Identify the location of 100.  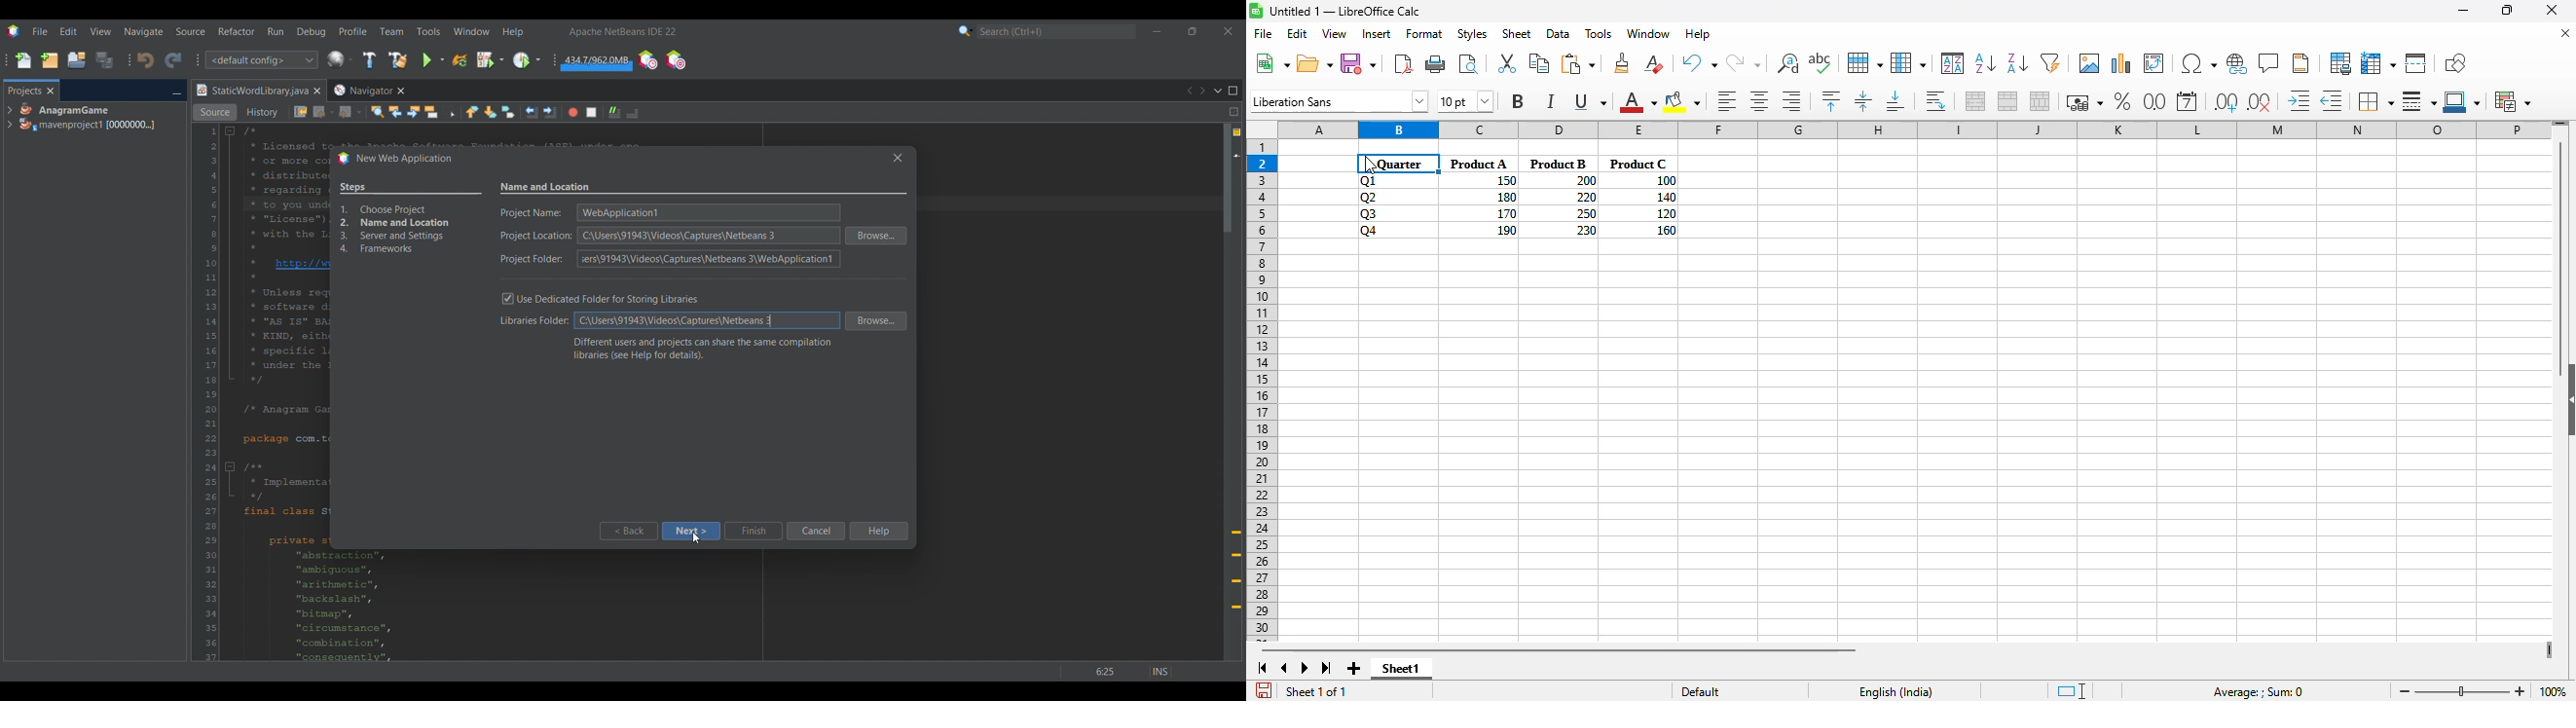
(1664, 181).